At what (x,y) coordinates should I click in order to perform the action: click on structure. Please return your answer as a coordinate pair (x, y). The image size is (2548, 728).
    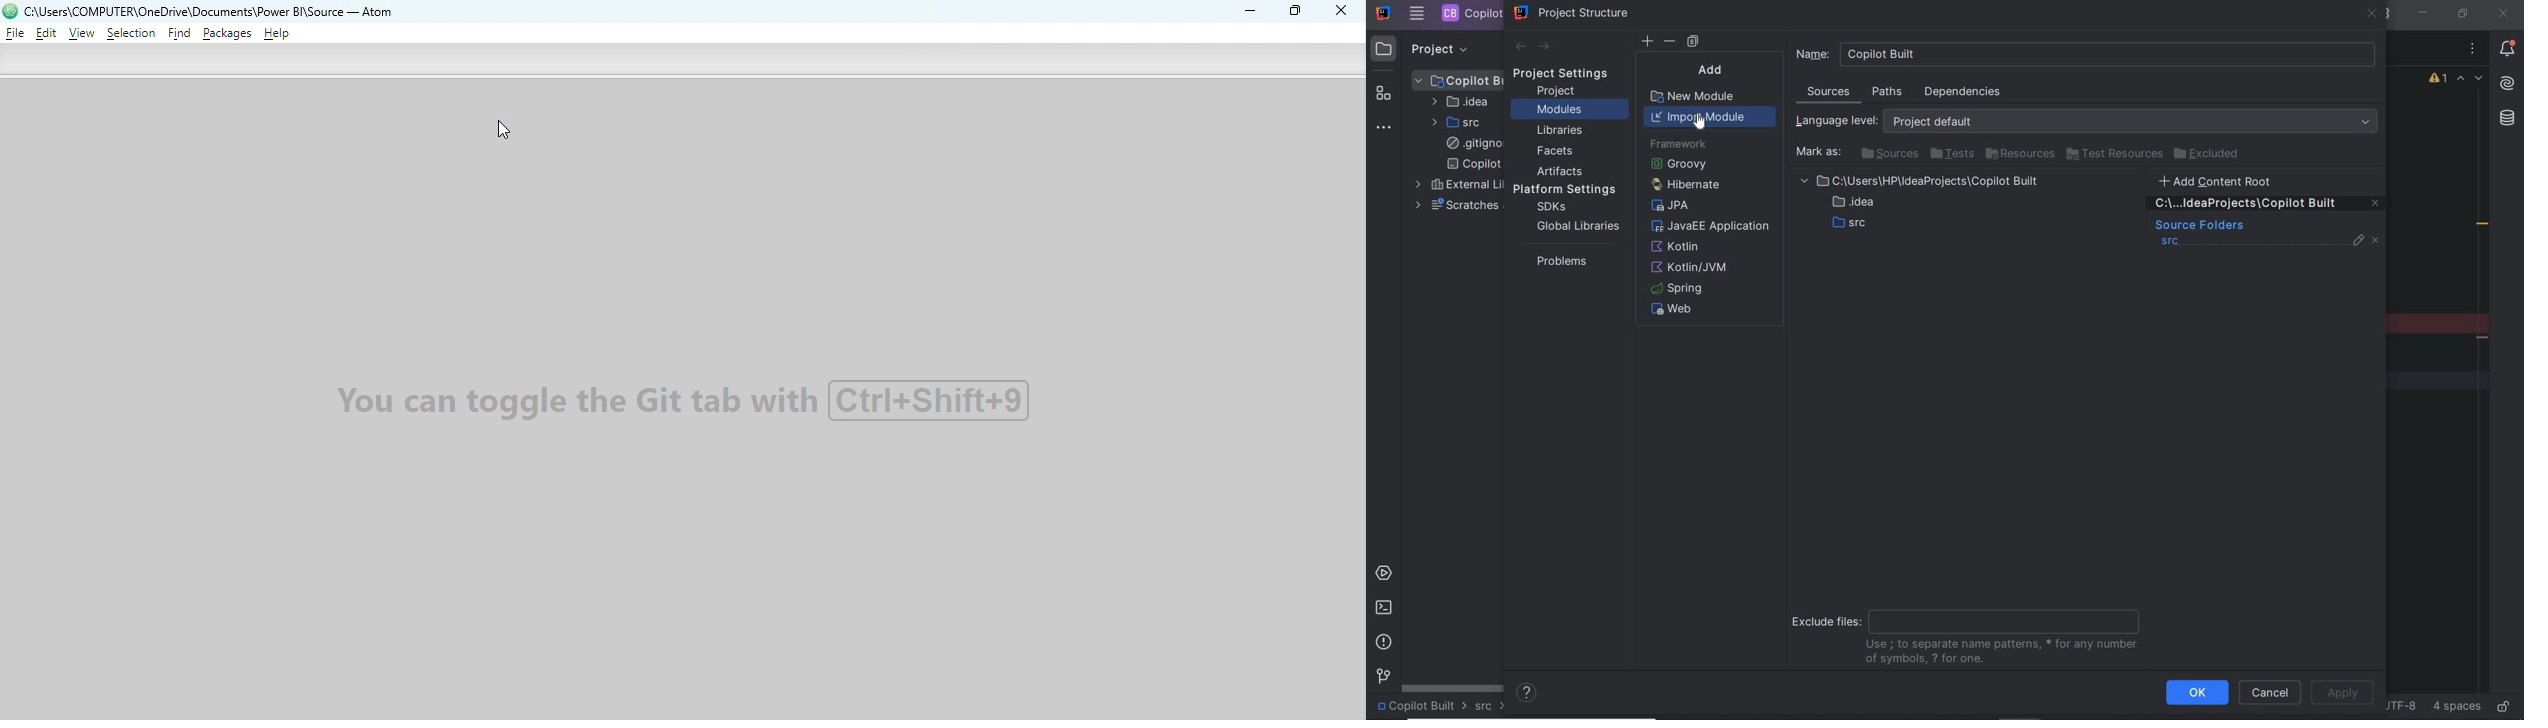
    Looking at the image, I should click on (1385, 96).